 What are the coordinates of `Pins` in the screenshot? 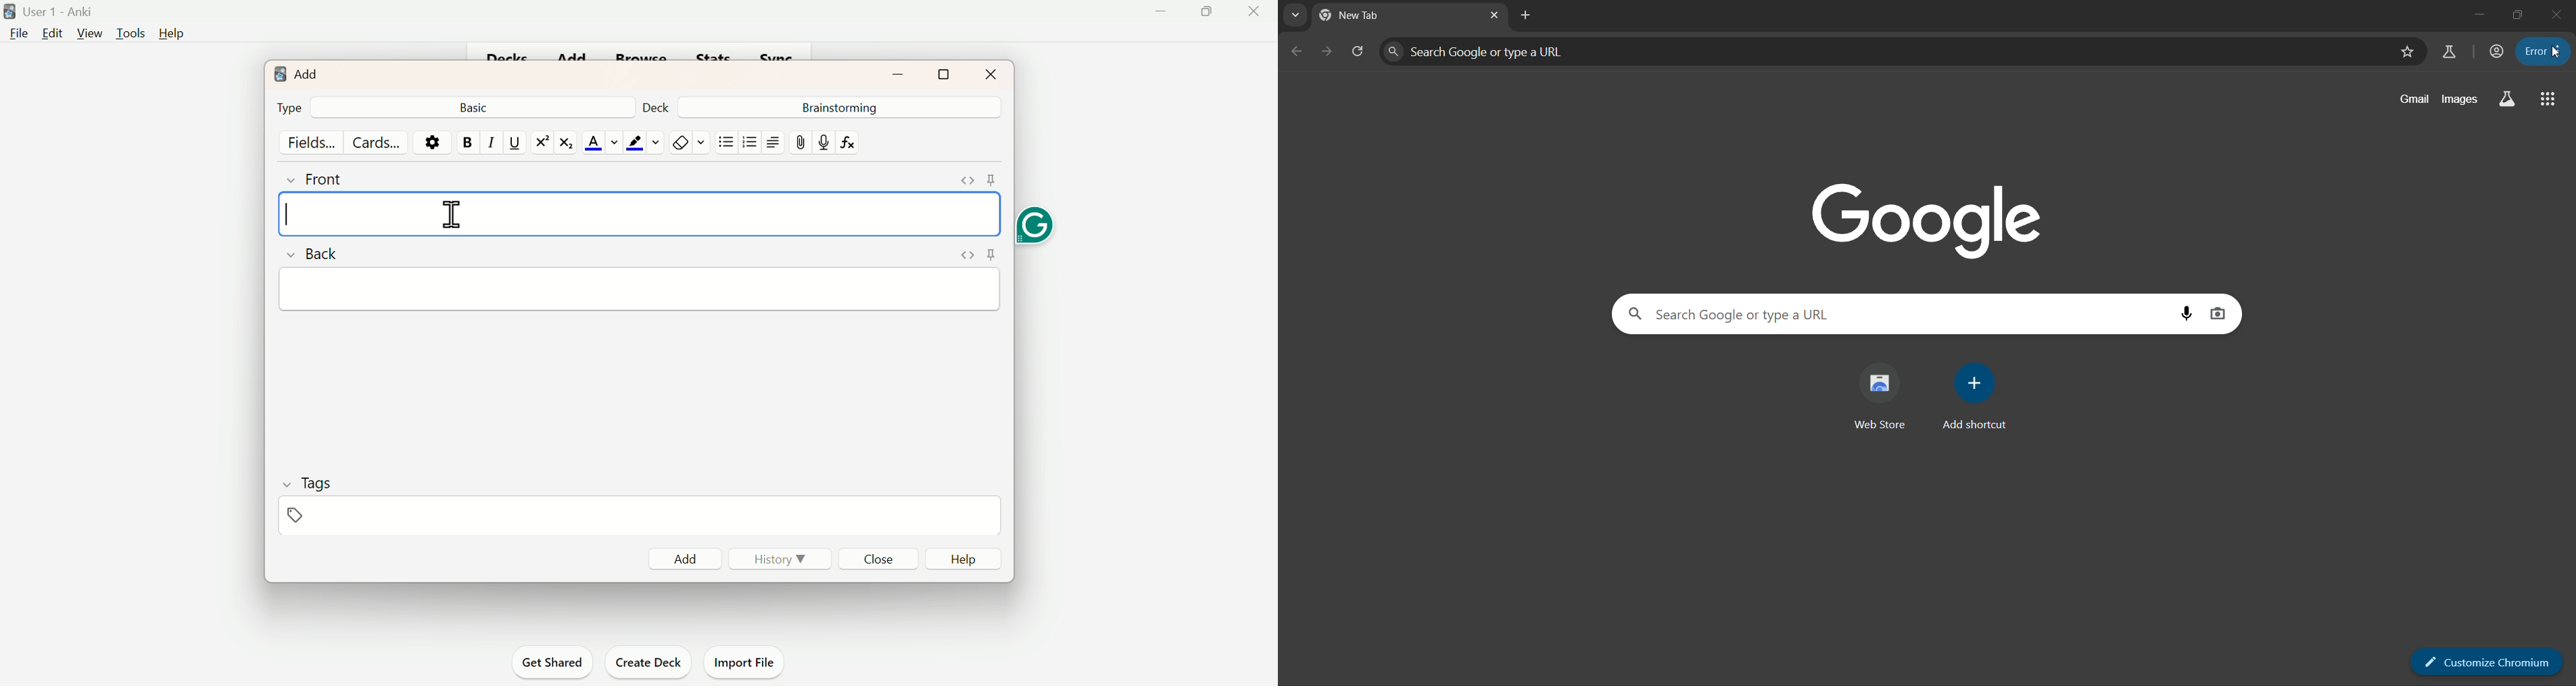 It's located at (978, 180).